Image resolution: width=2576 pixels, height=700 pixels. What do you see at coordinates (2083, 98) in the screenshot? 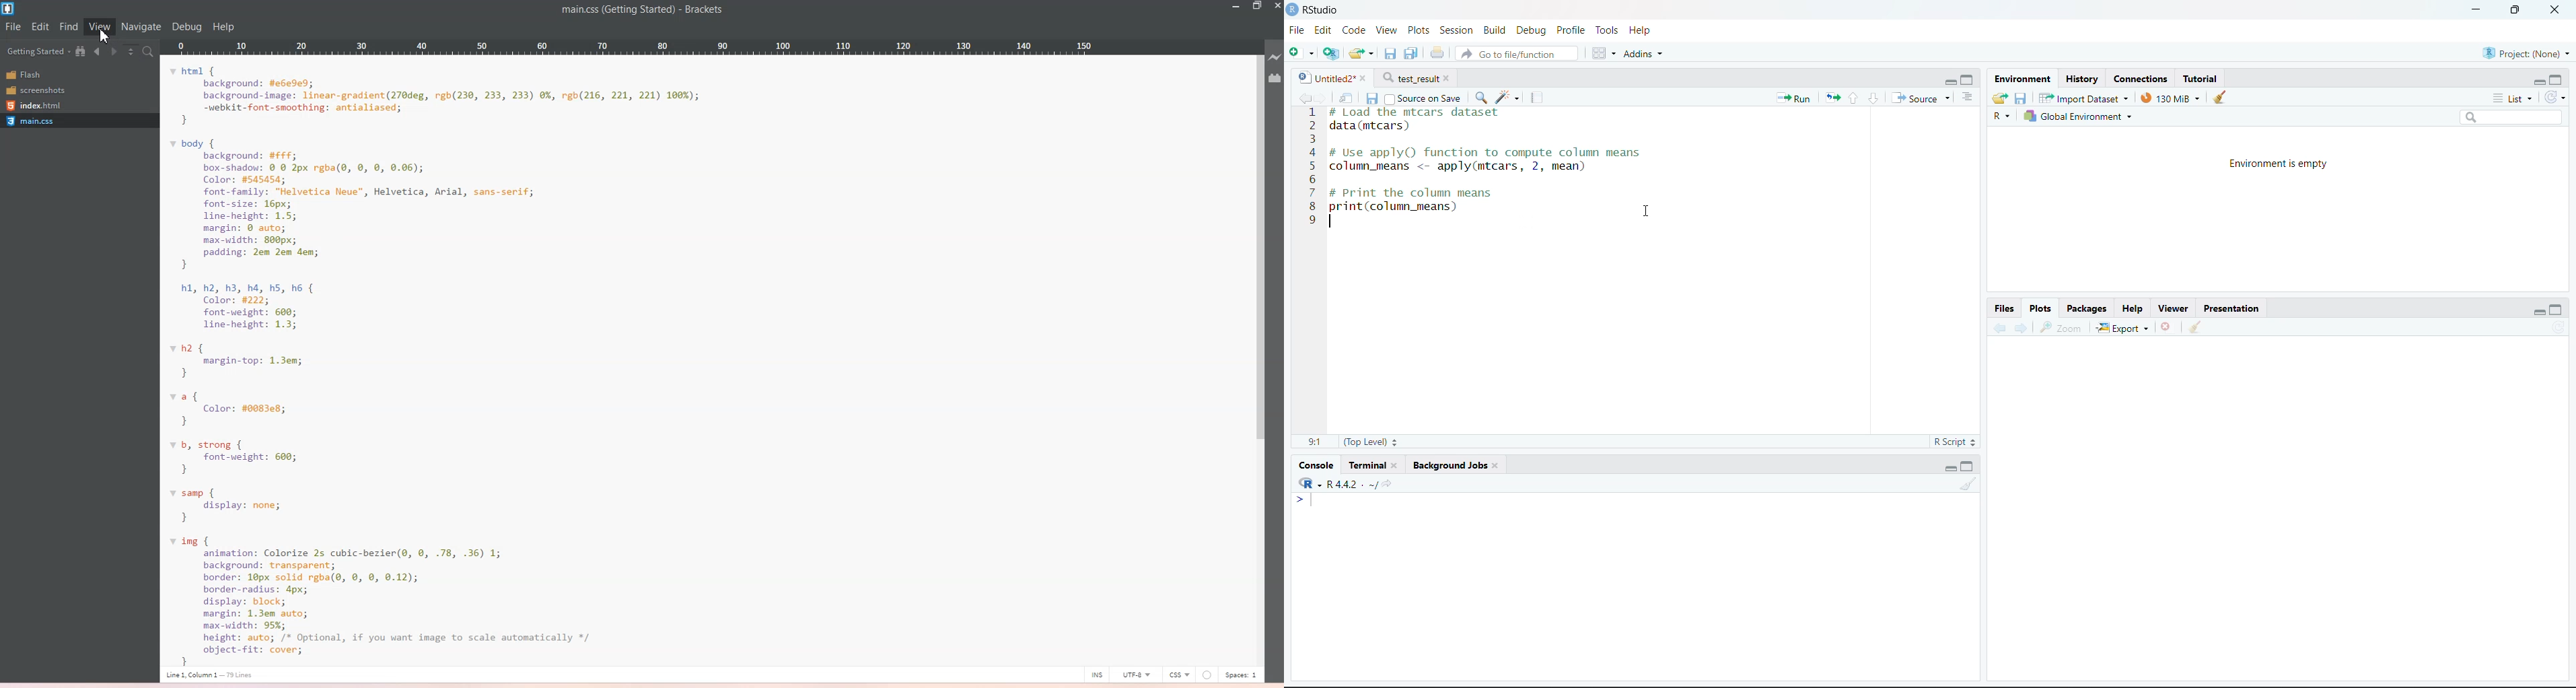
I see `Import Dataset` at bounding box center [2083, 98].